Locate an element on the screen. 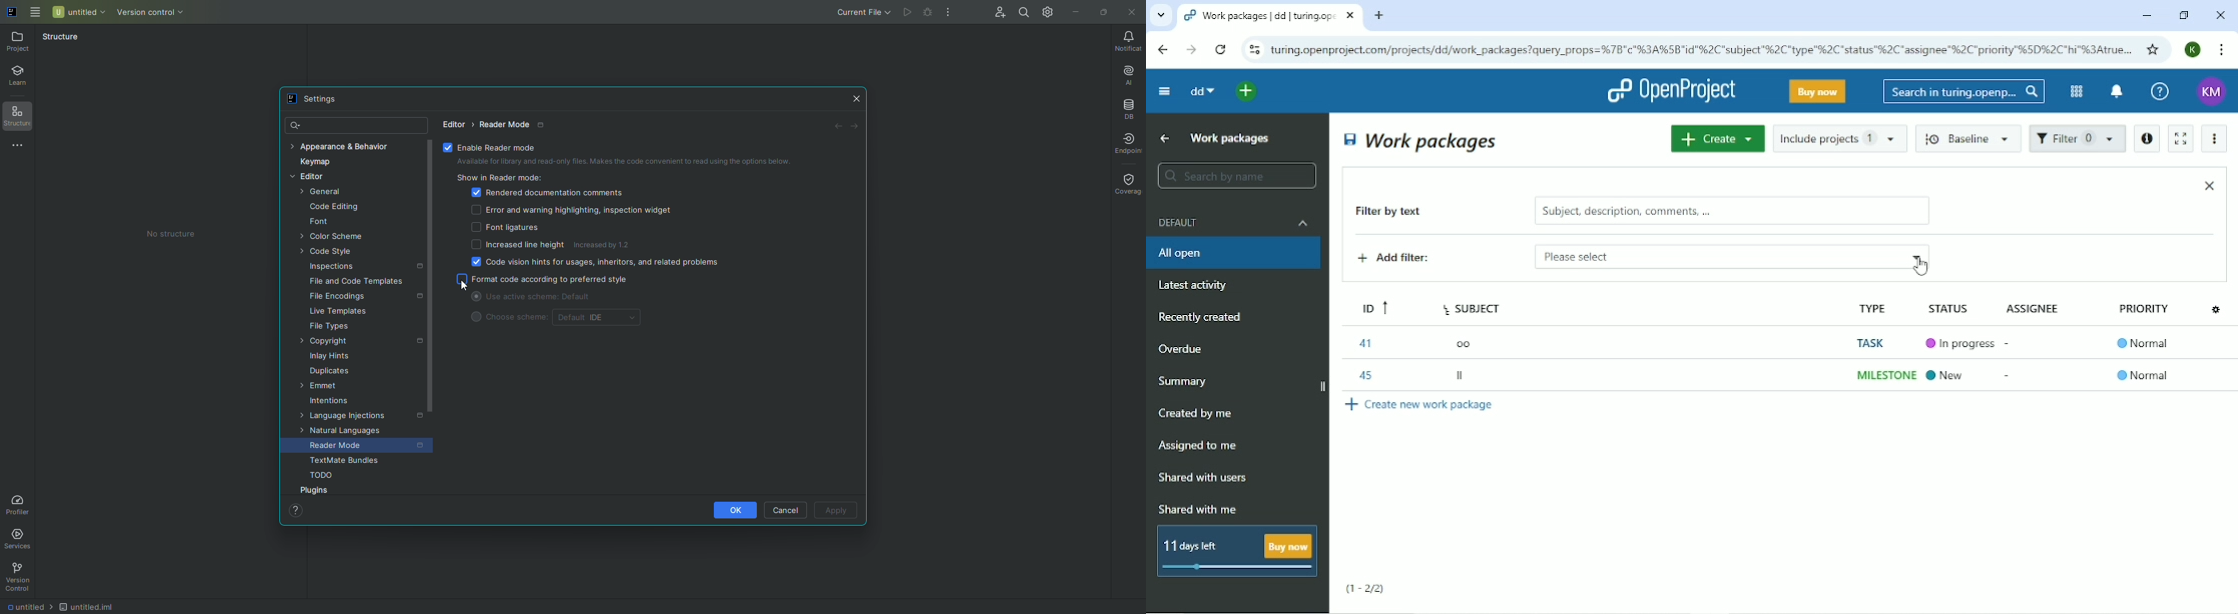  Format code is located at coordinates (546, 281).